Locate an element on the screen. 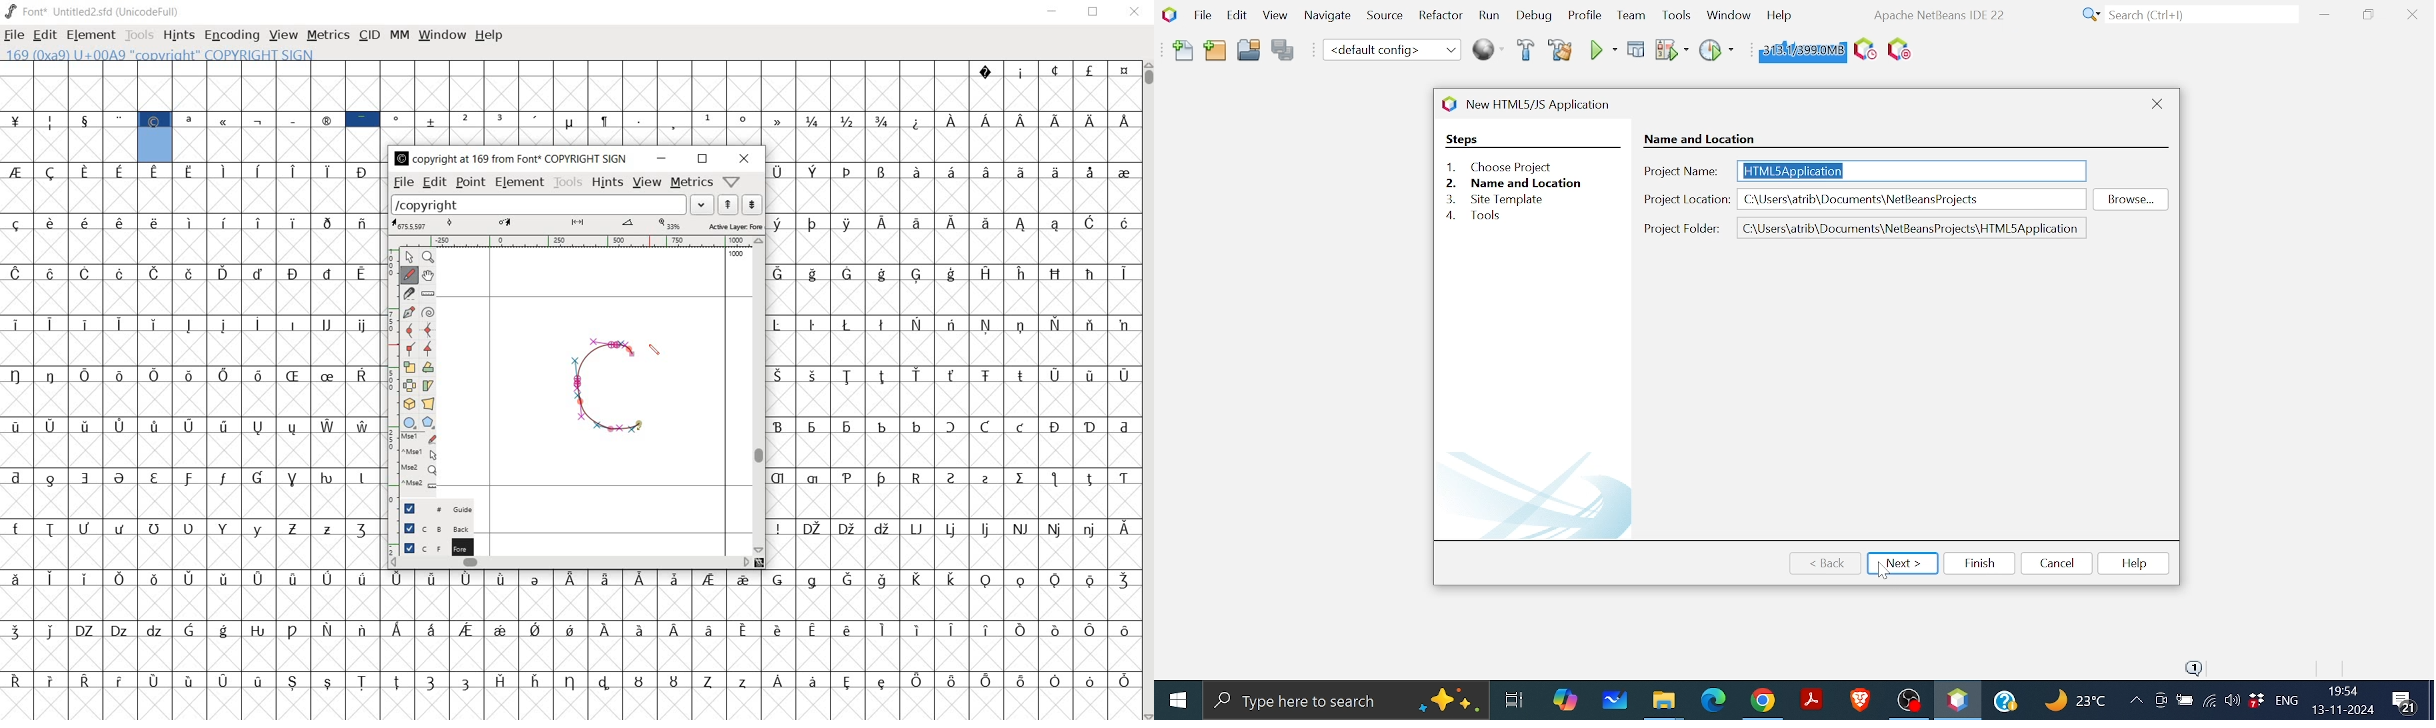  element is located at coordinates (91, 35).